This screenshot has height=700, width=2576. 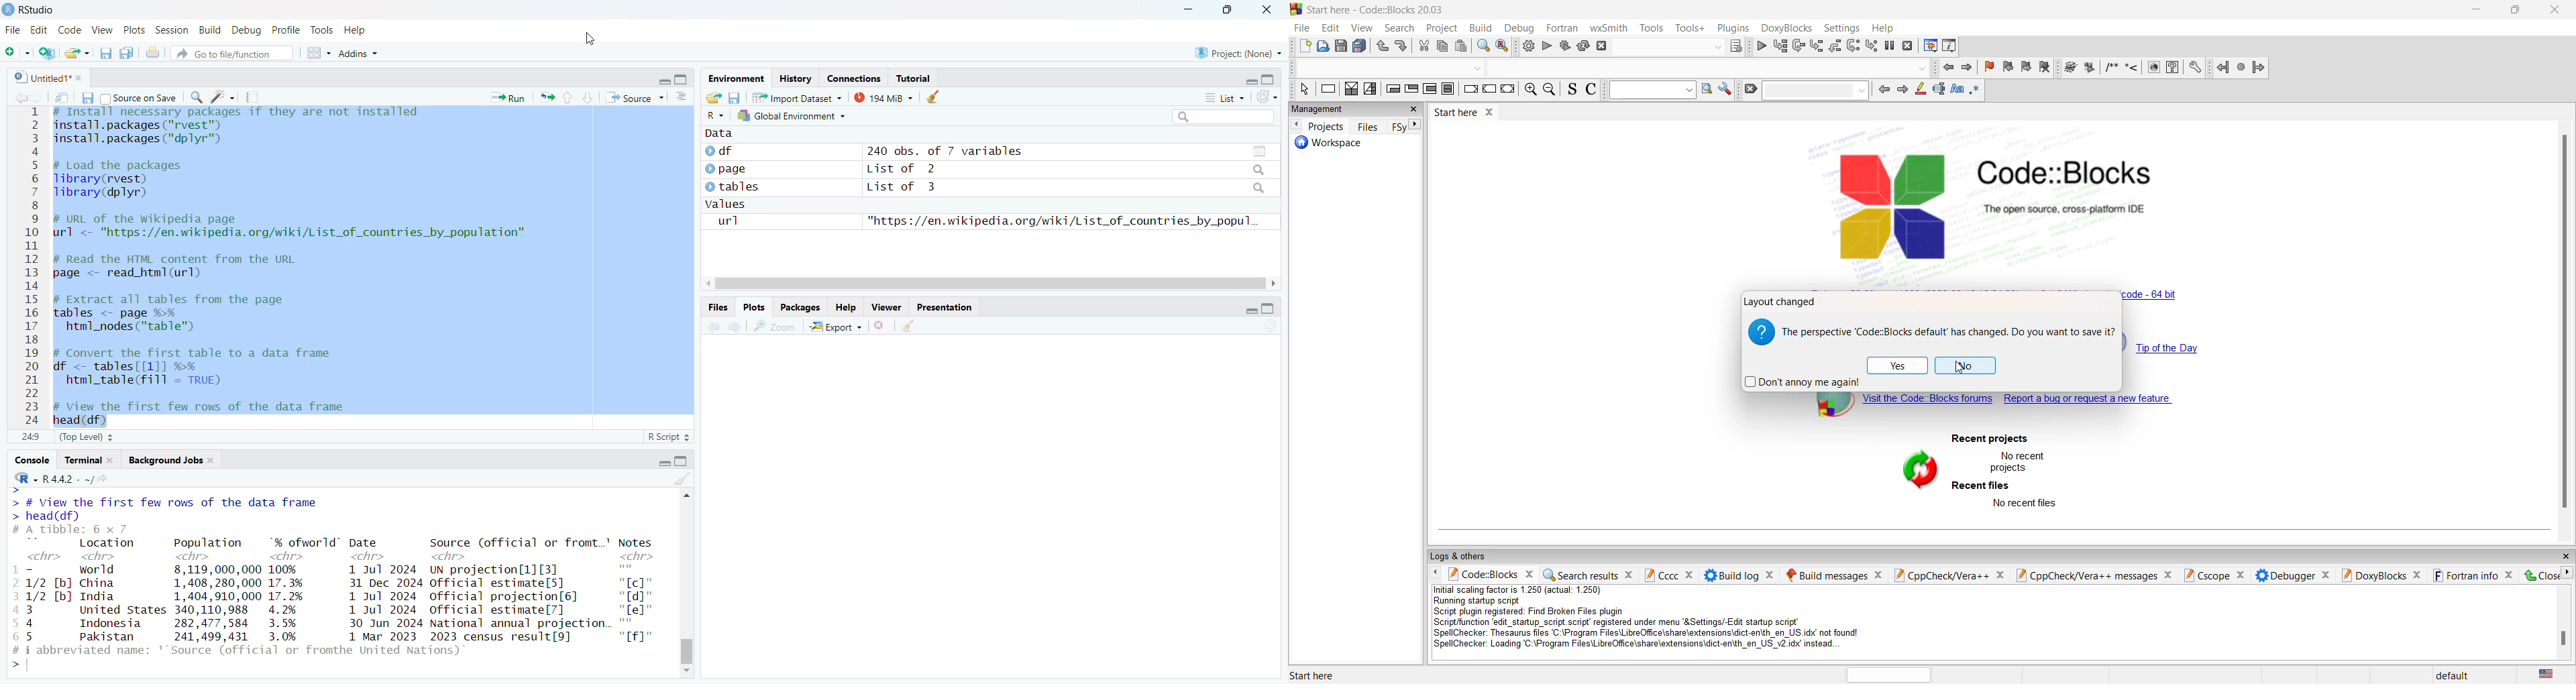 What do you see at coordinates (1224, 98) in the screenshot?
I see `list menu` at bounding box center [1224, 98].